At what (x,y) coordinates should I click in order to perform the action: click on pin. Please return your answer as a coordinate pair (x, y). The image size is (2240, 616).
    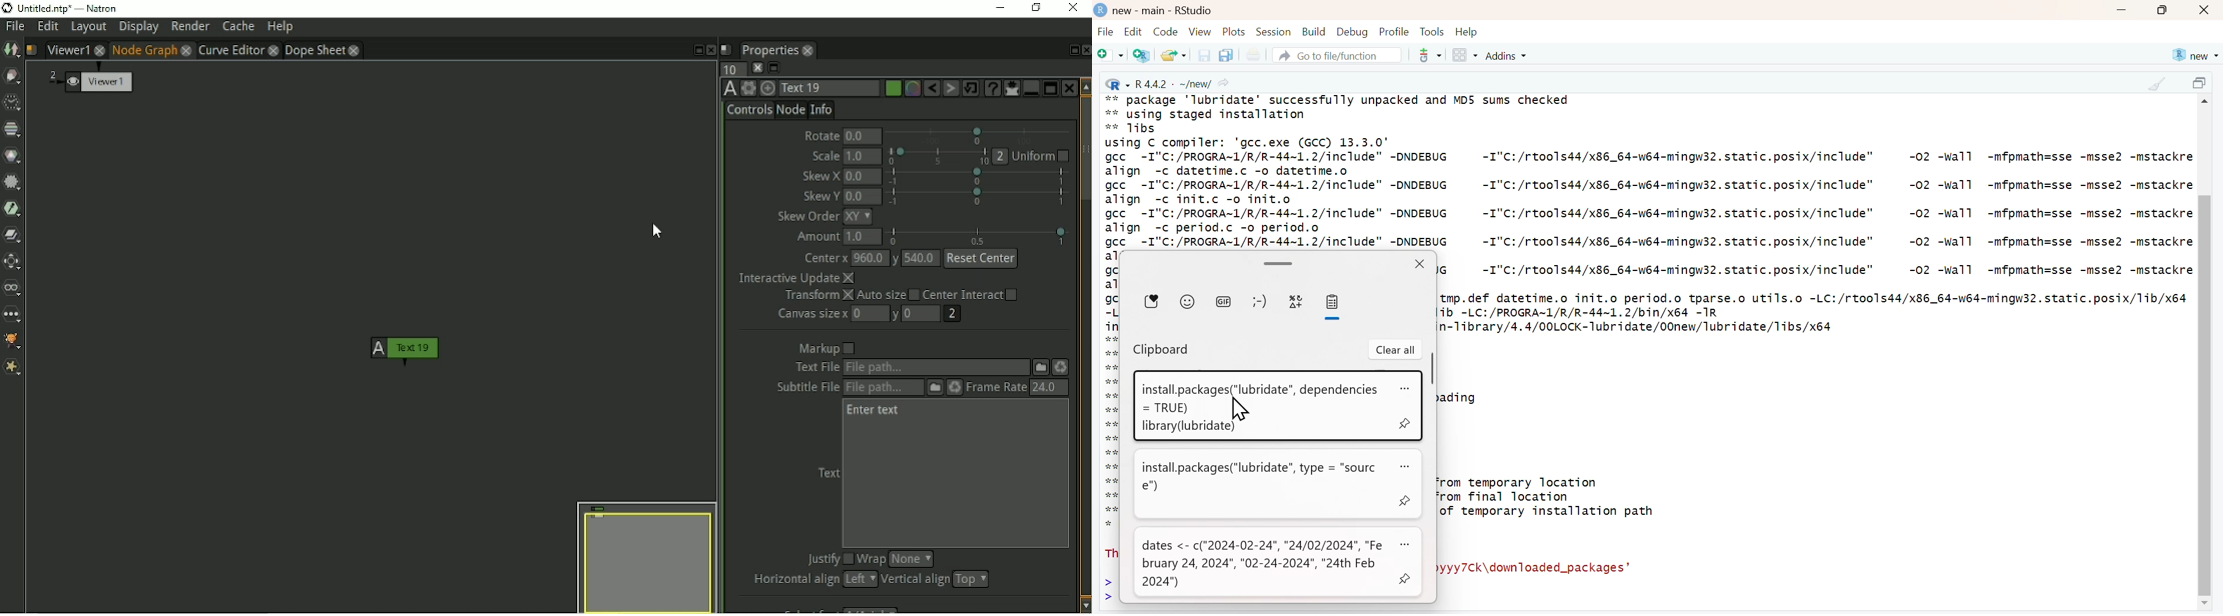
    Looking at the image, I should click on (1407, 501).